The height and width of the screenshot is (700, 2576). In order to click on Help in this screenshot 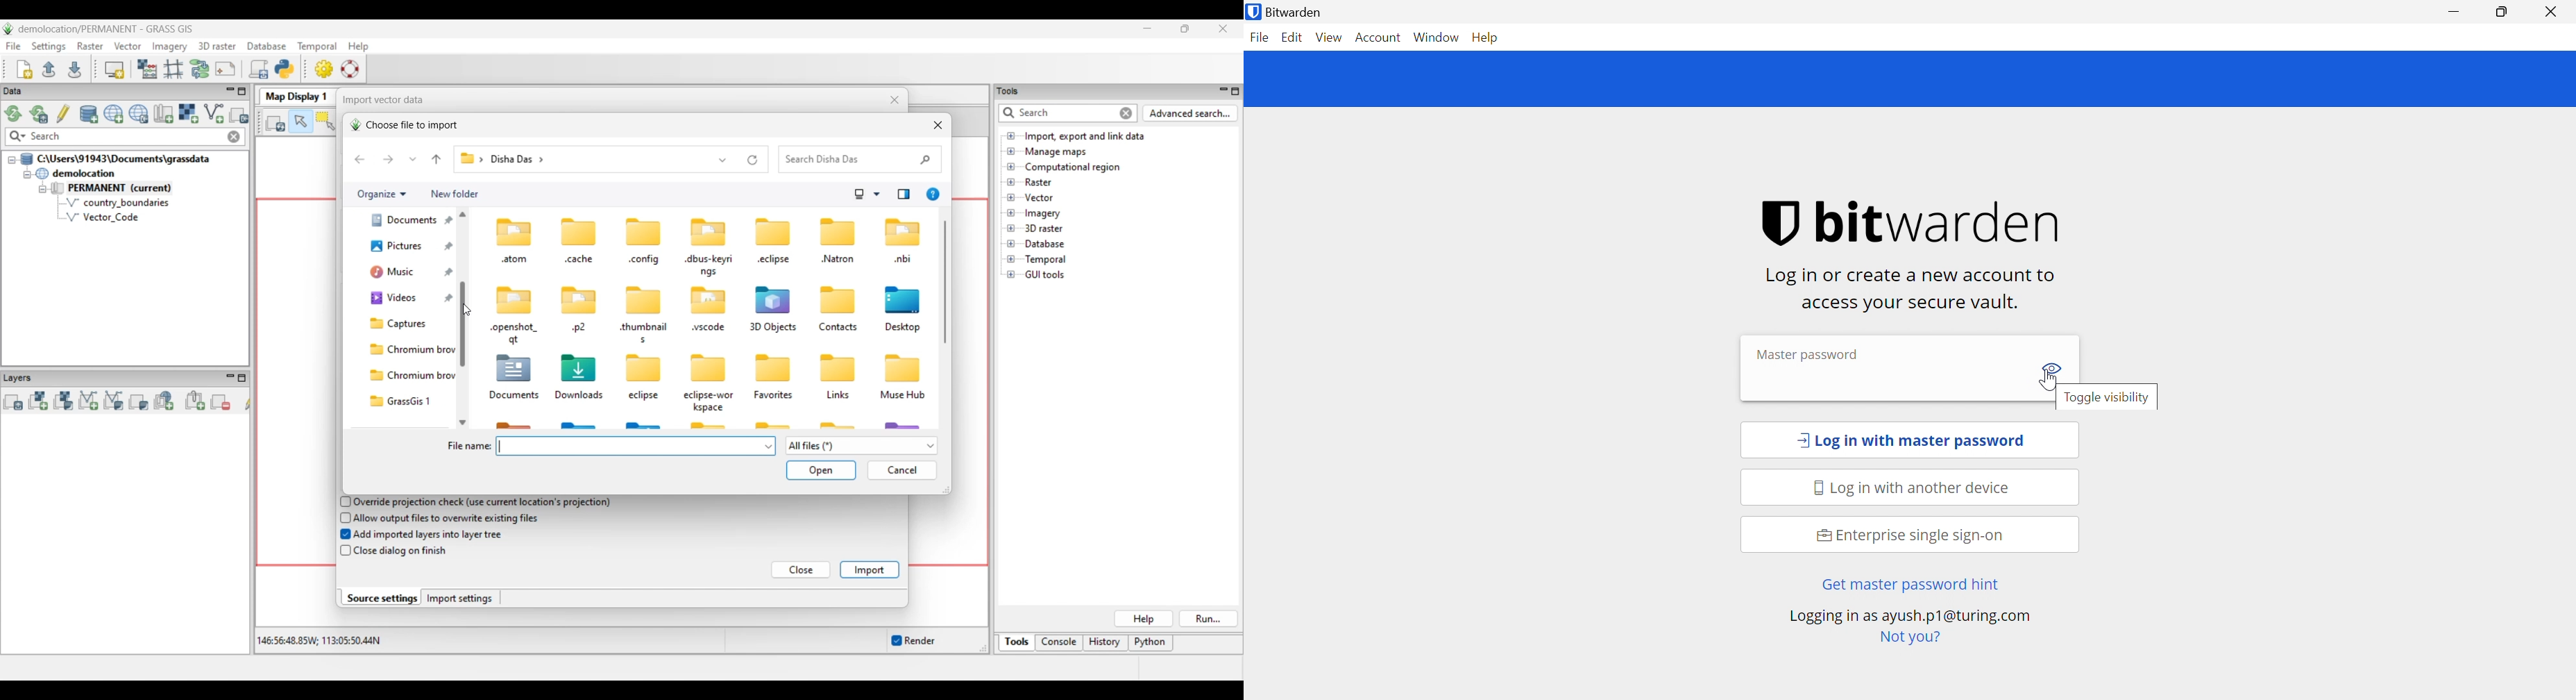, I will do `click(1486, 37)`.